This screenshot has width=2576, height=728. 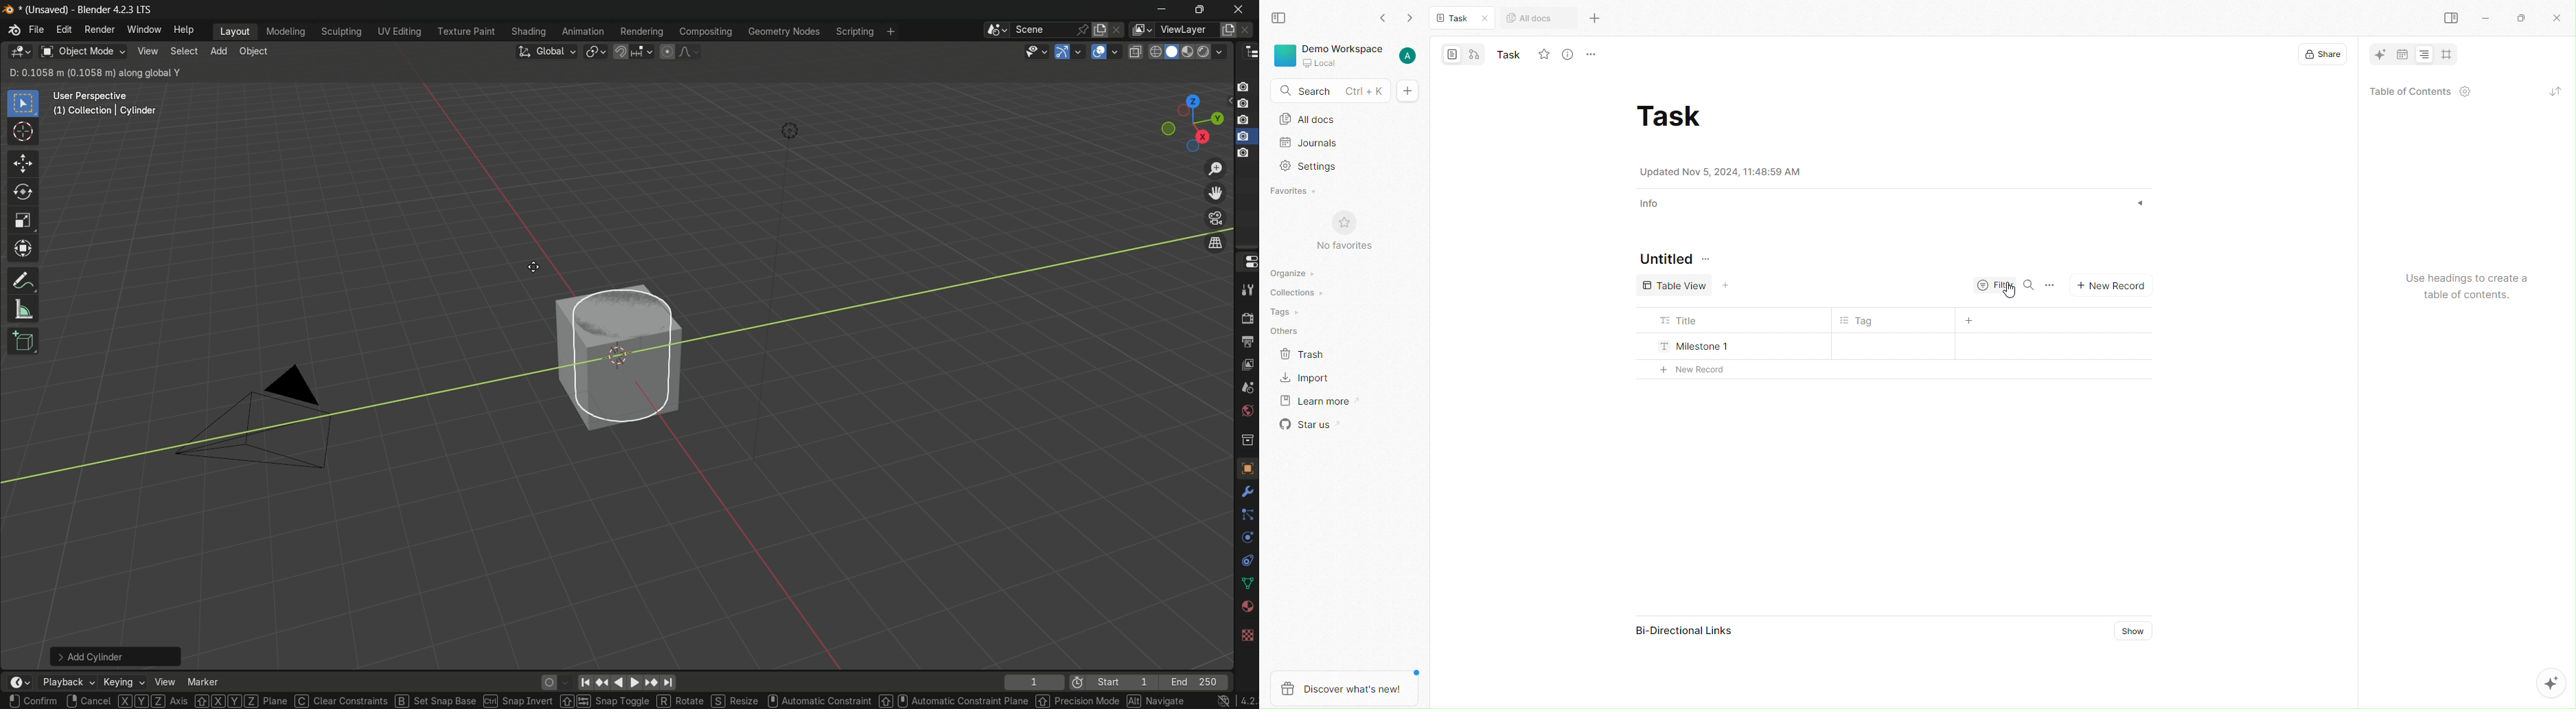 What do you see at coordinates (1035, 681) in the screenshot?
I see `current frame` at bounding box center [1035, 681].